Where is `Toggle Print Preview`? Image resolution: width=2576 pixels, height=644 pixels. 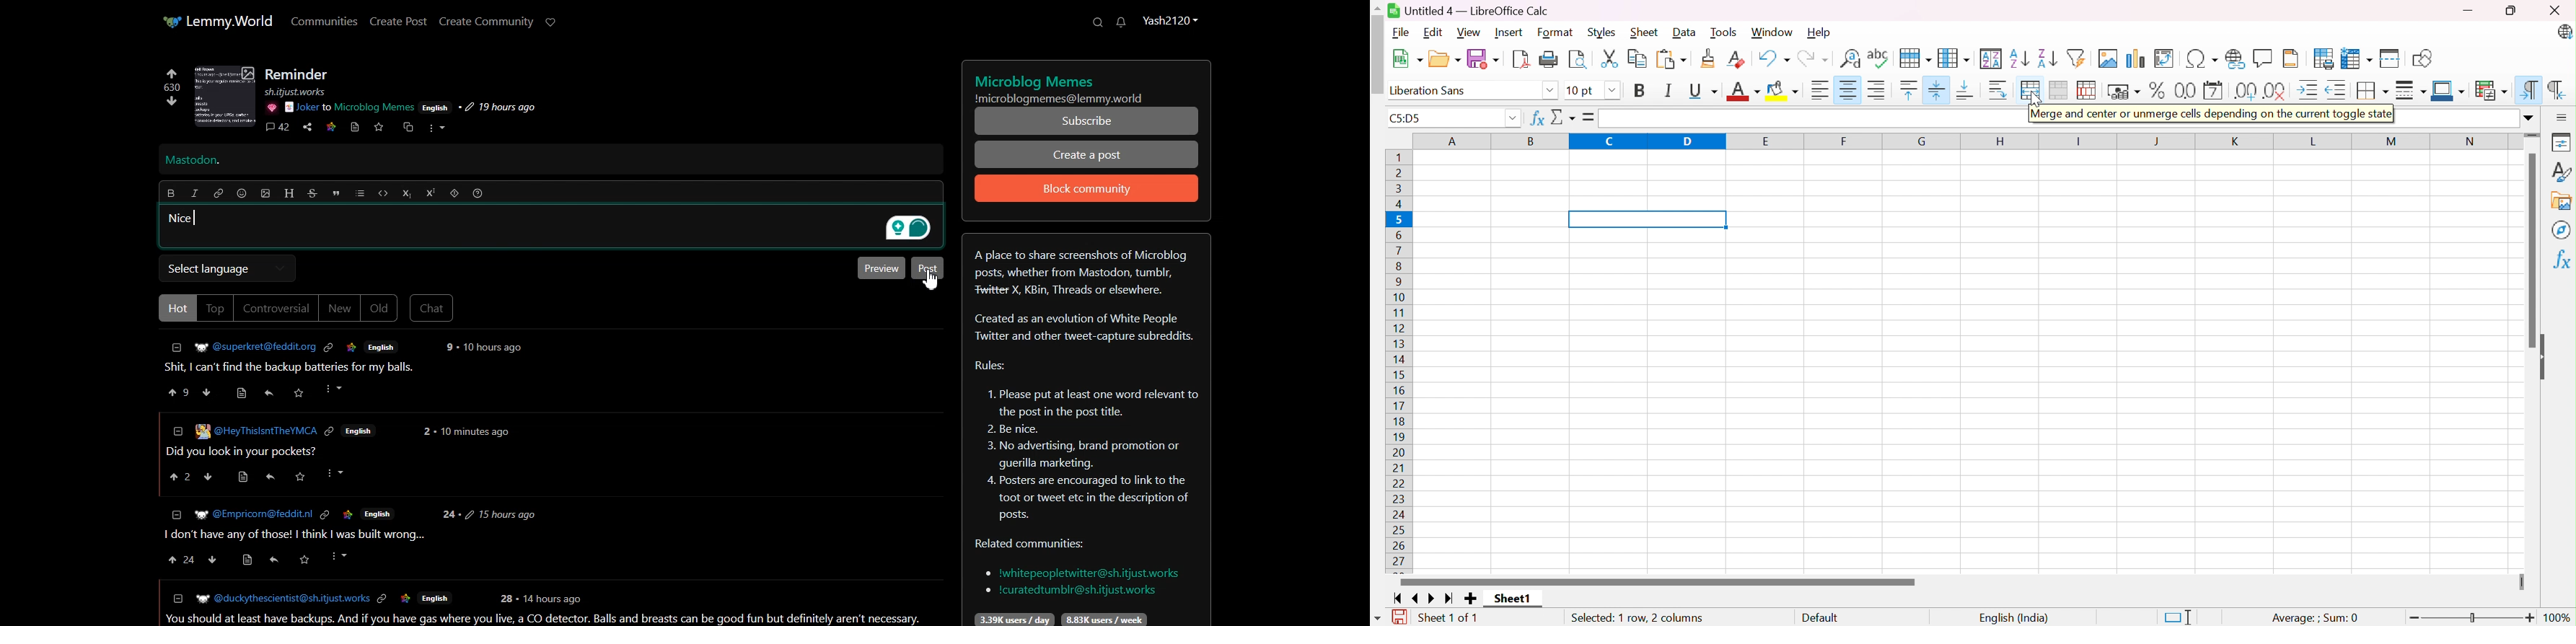
Toggle Print Preview is located at coordinates (1579, 58).